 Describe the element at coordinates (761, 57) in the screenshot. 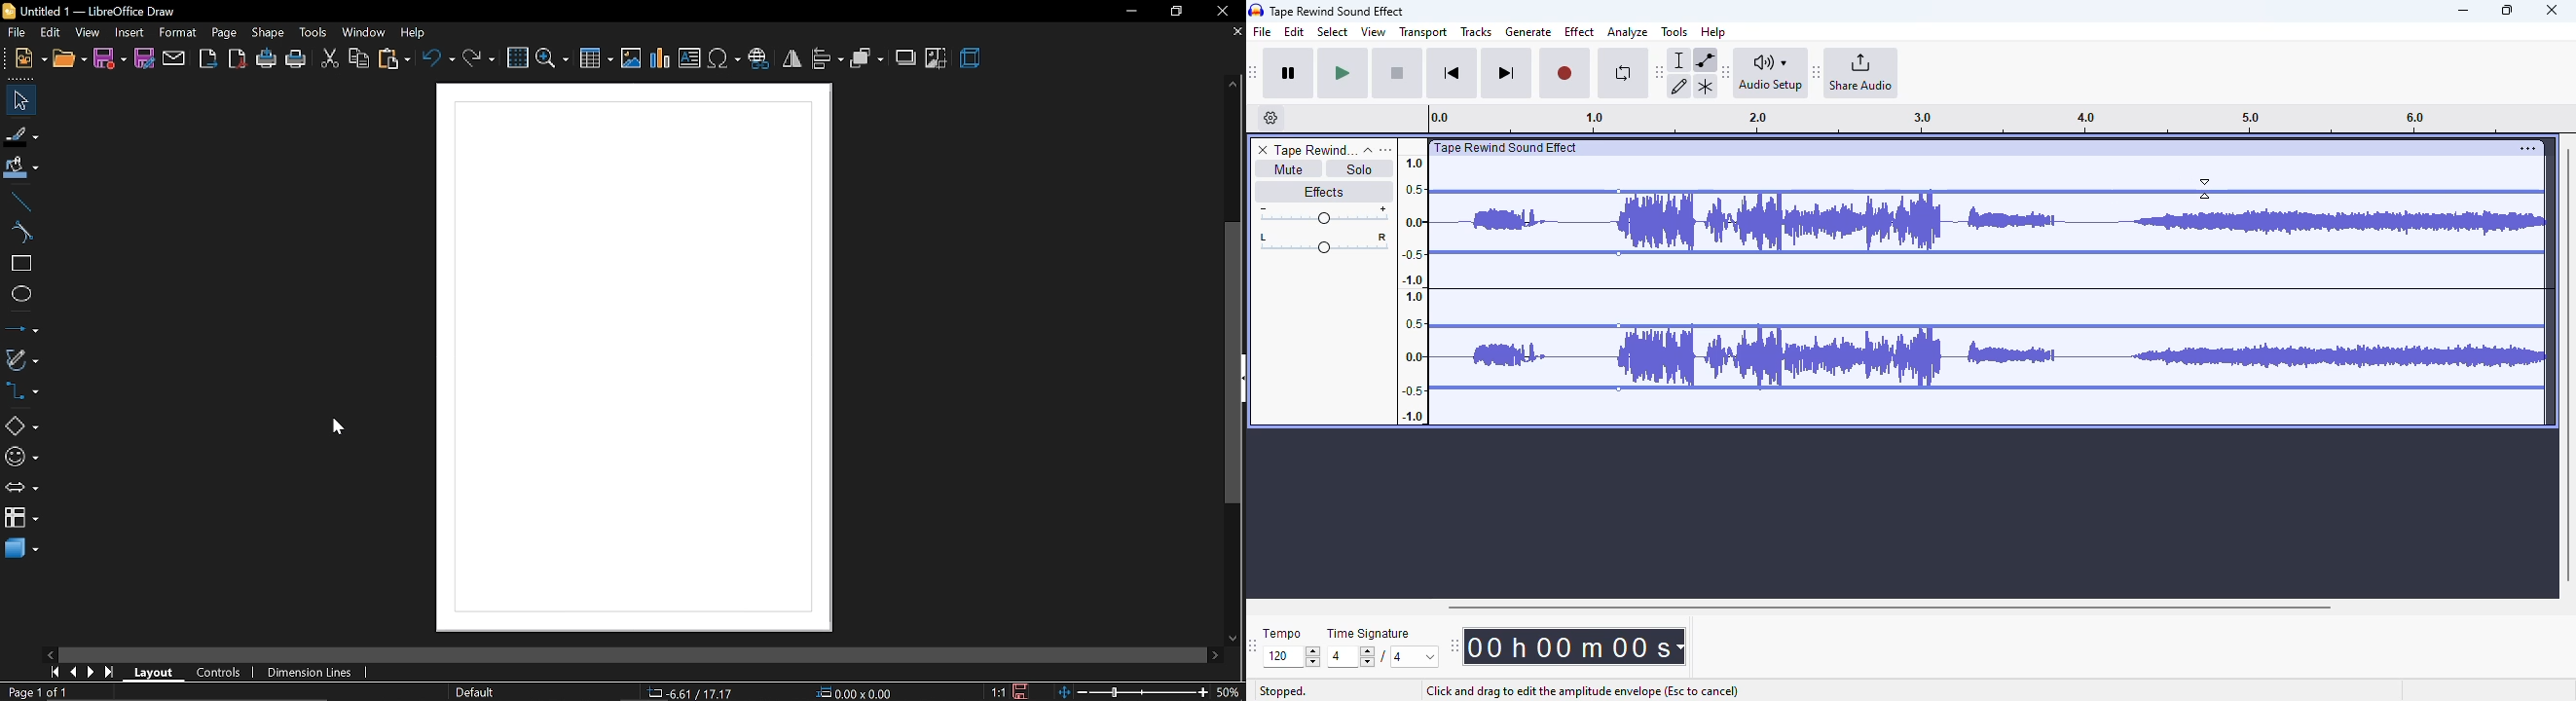

I see `insert hyperlink` at that location.